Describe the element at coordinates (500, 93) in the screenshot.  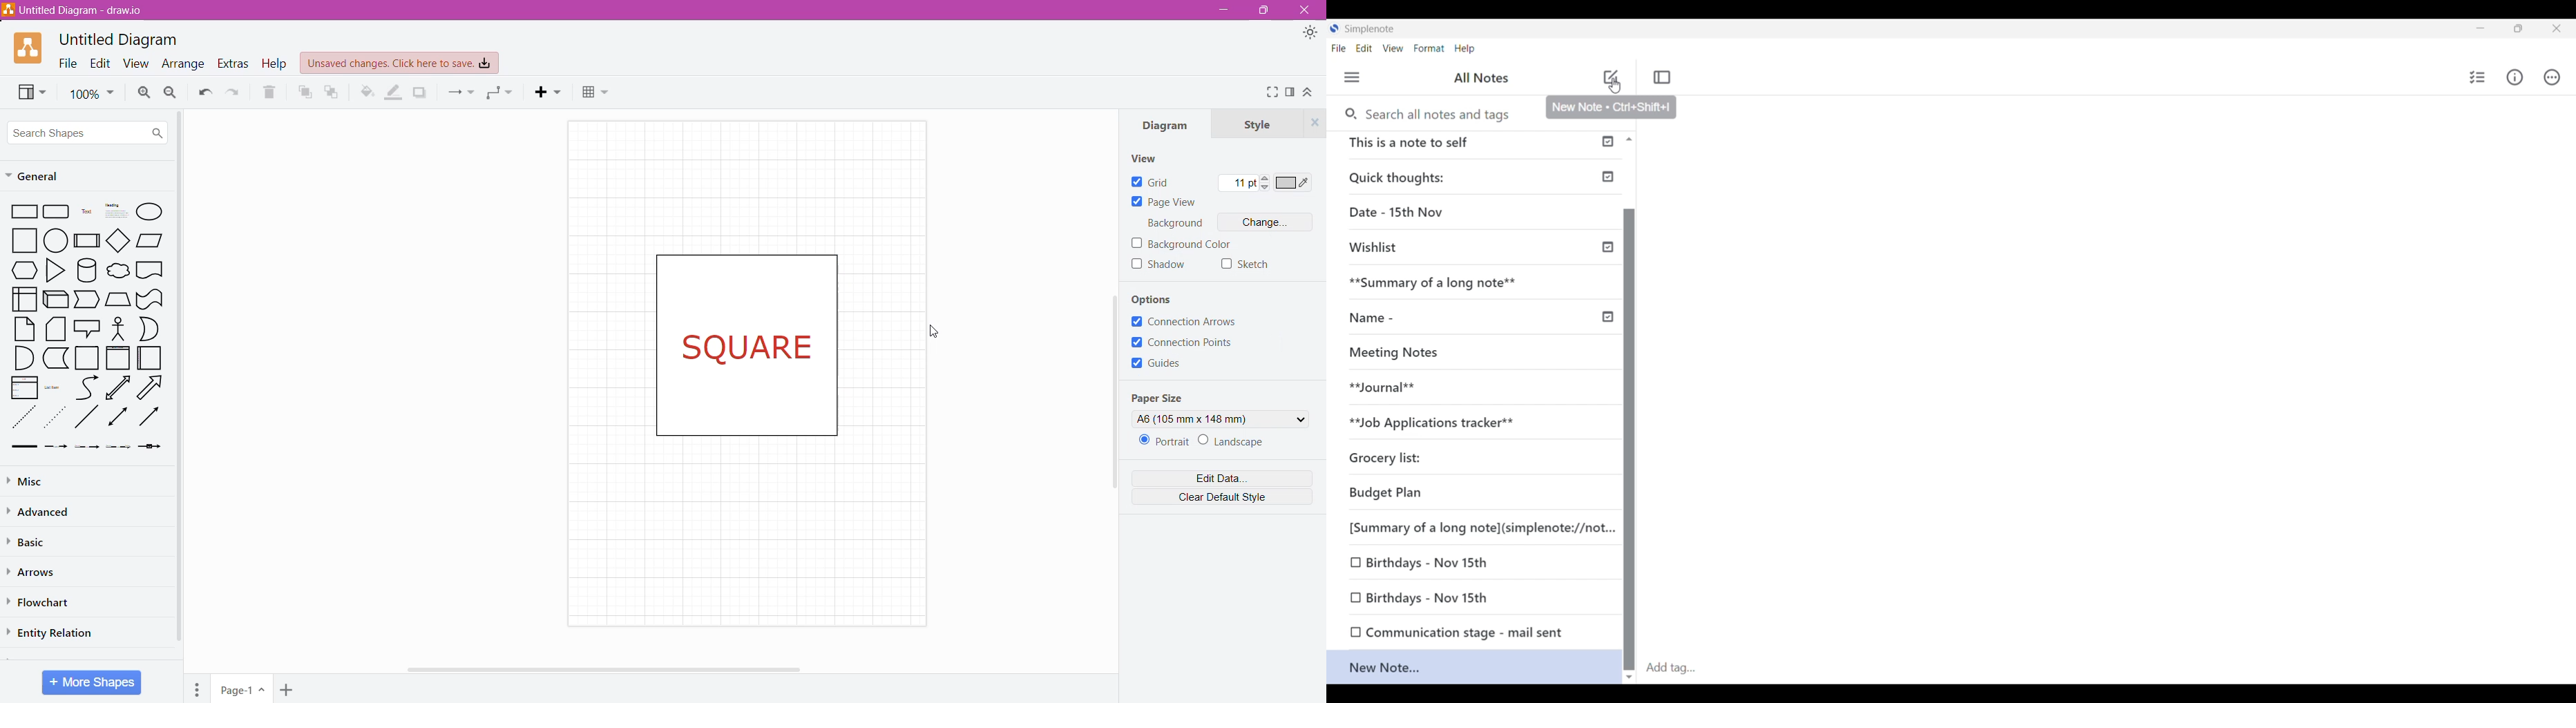
I see `Waypoints` at that location.